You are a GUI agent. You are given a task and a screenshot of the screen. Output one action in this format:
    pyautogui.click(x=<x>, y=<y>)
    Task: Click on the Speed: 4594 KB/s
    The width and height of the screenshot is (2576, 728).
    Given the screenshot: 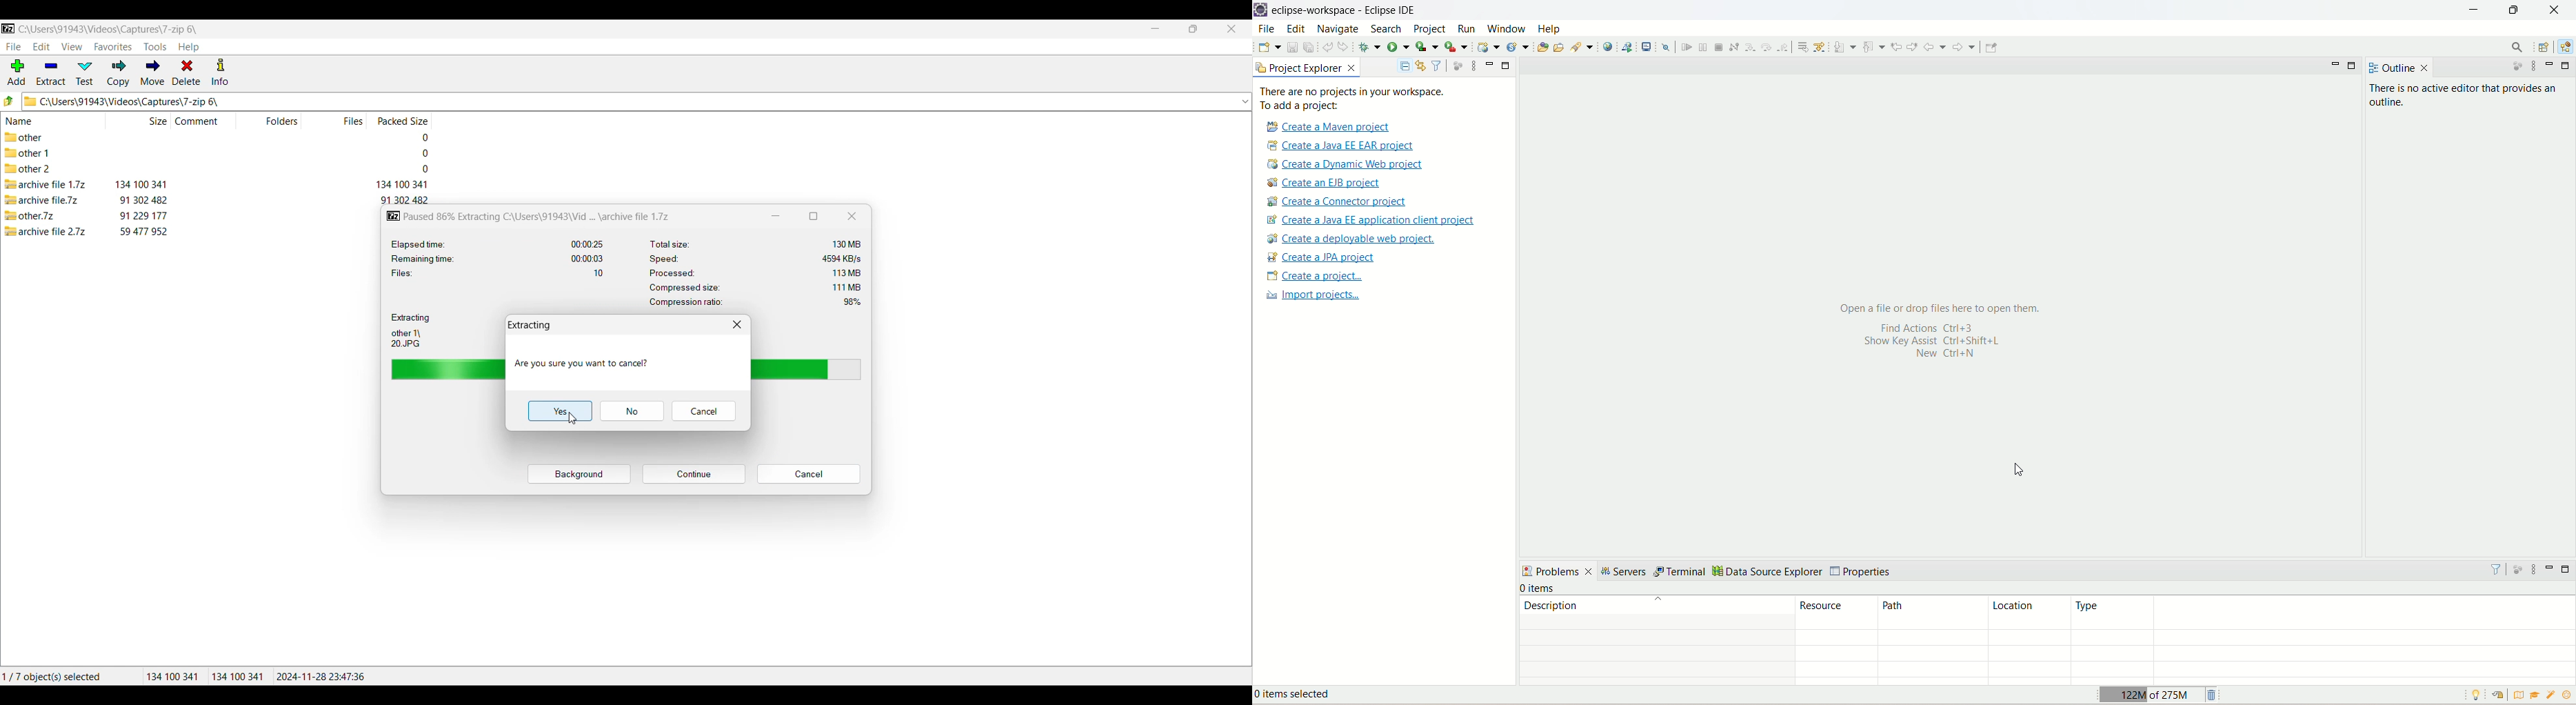 What is the action you would take?
    pyautogui.click(x=755, y=258)
    